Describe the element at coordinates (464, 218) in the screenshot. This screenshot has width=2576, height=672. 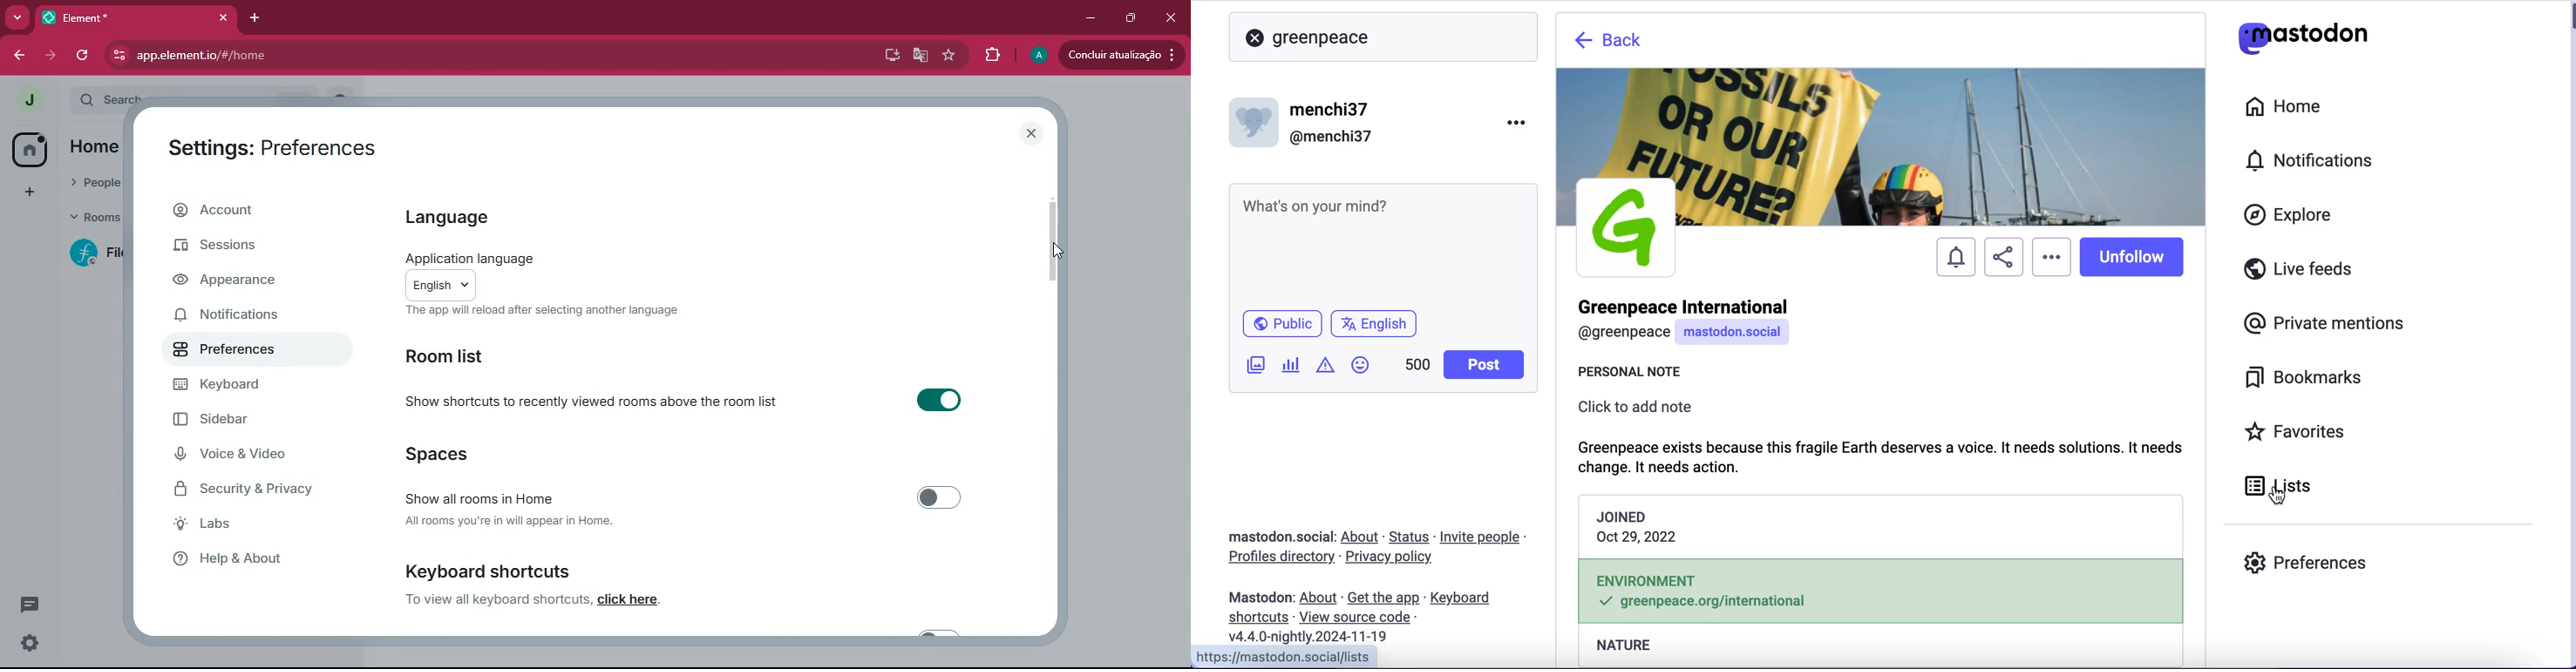
I see `language` at that location.